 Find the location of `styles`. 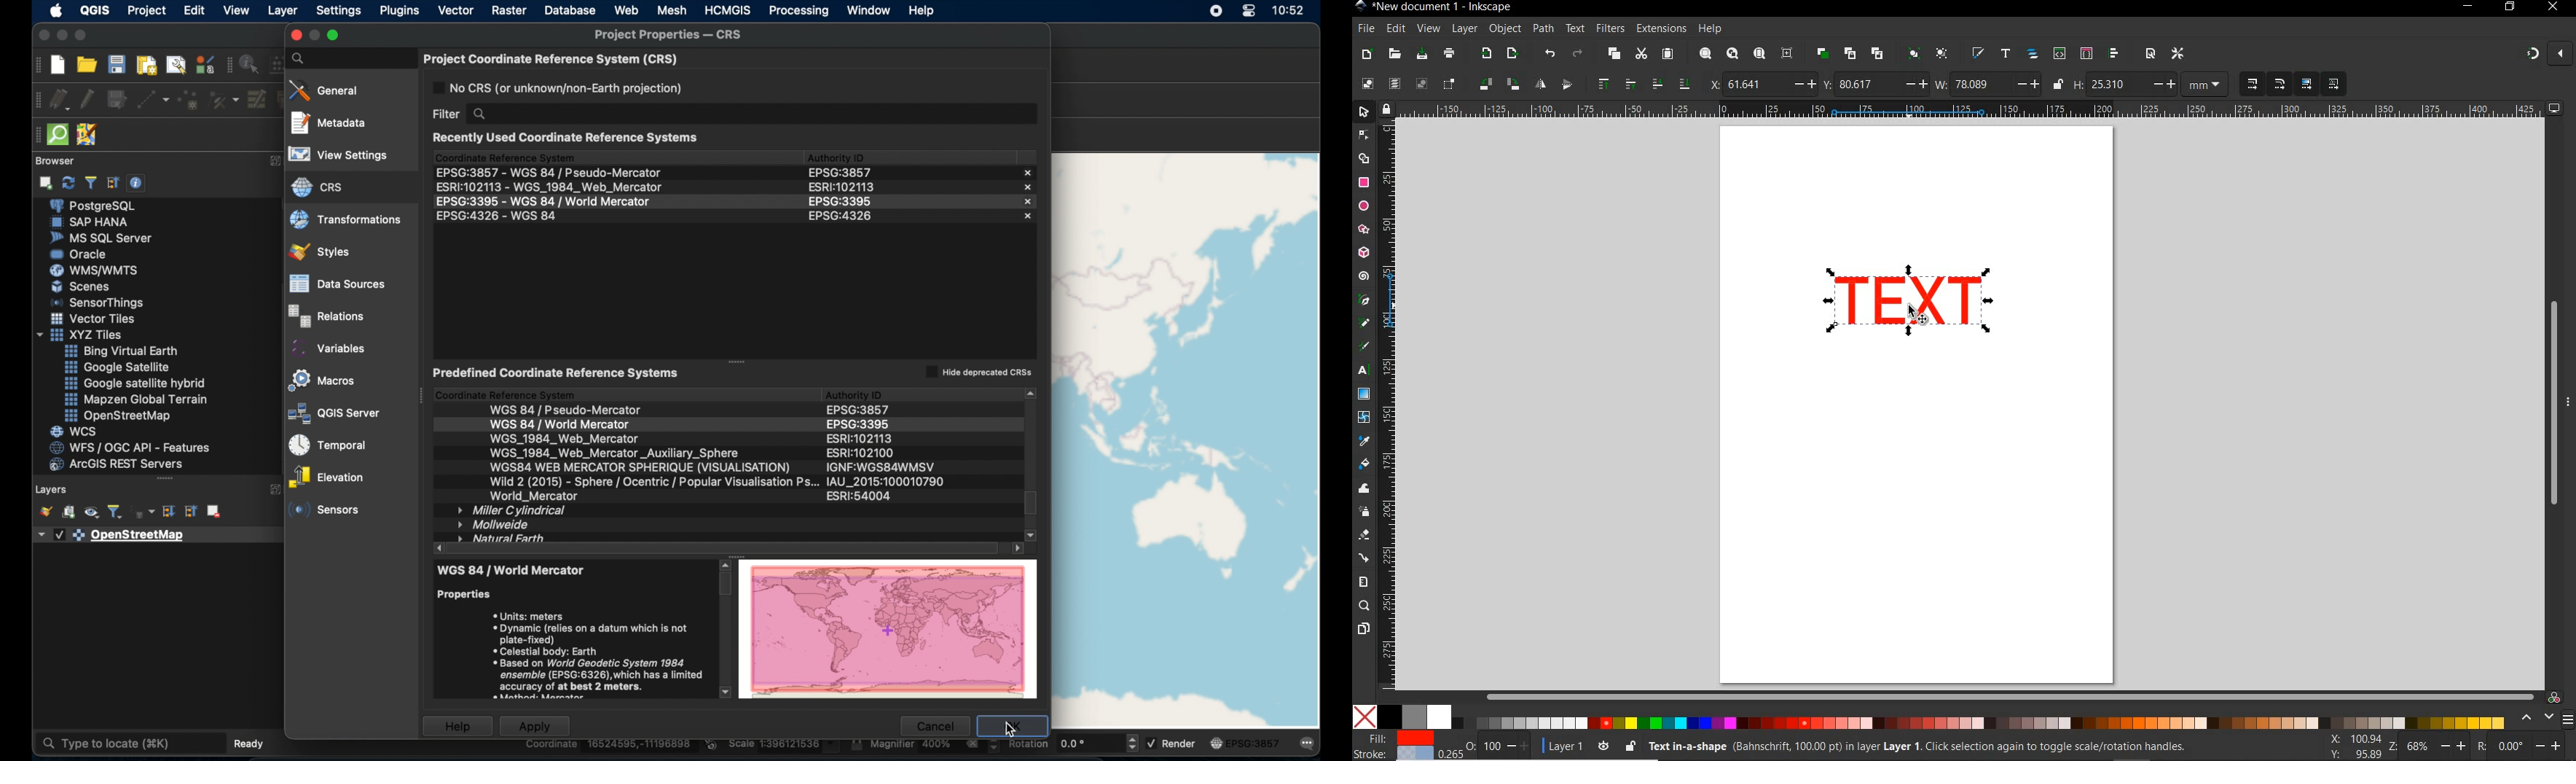

styles is located at coordinates (333, 252).